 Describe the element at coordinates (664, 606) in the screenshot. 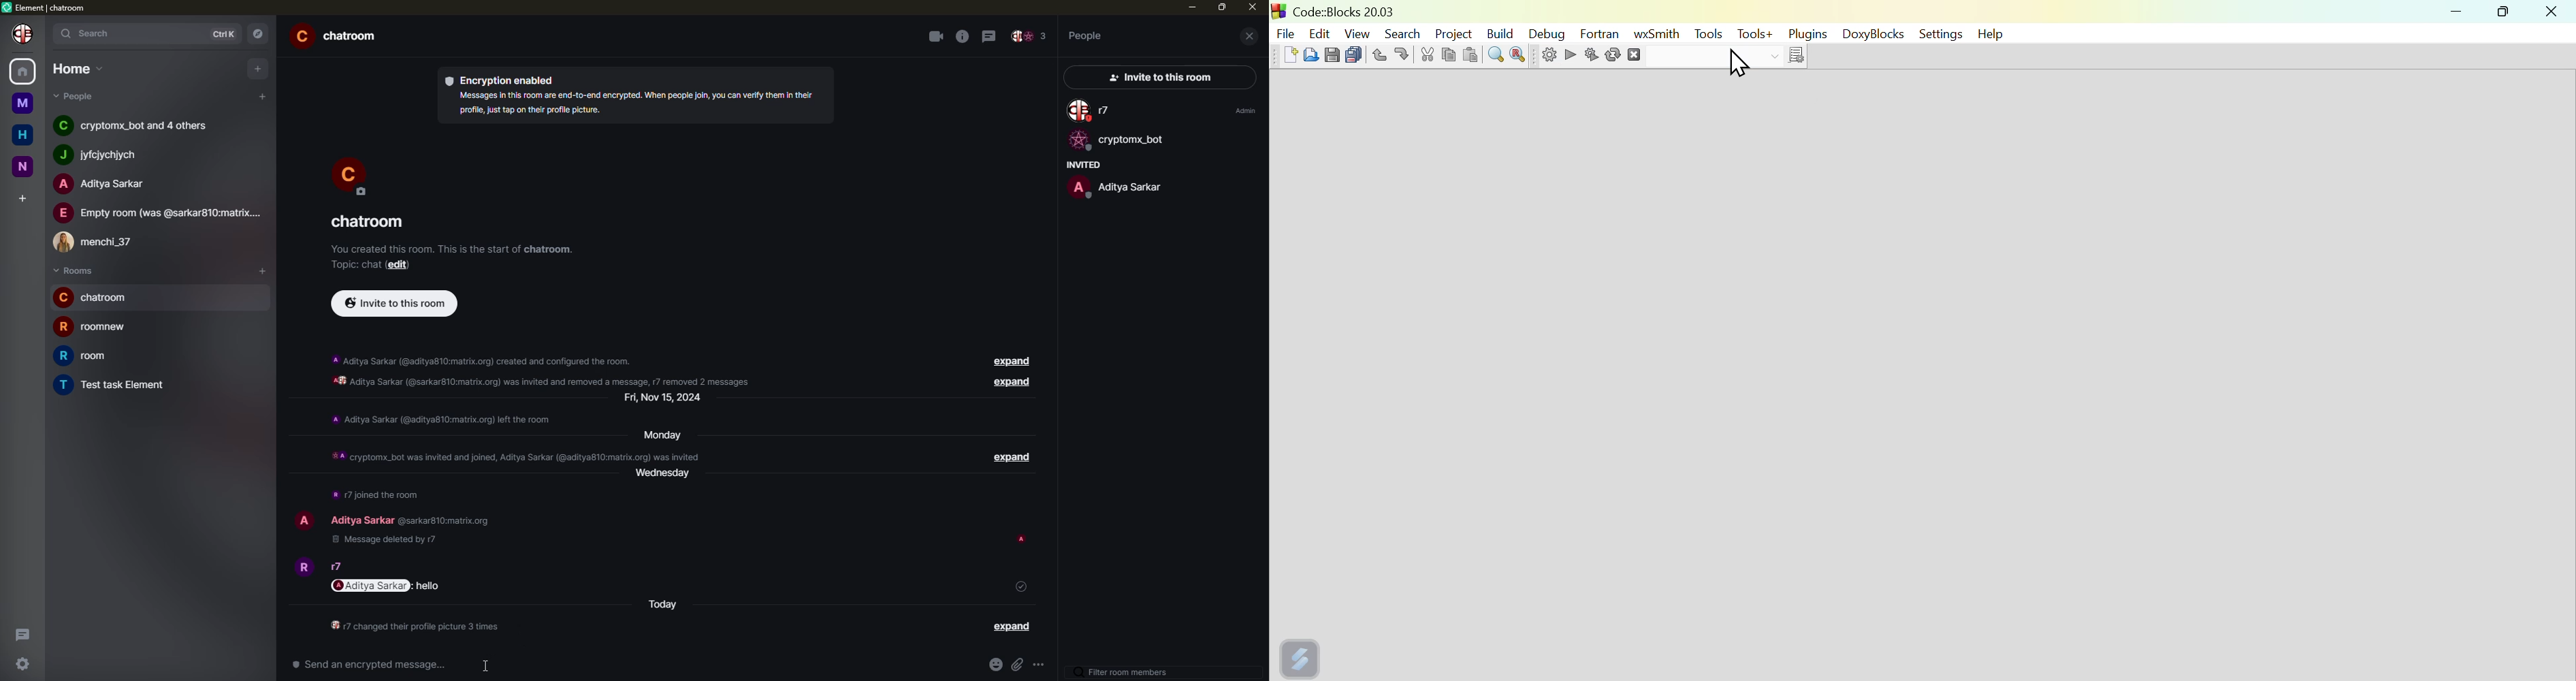

I see `day` at that location.